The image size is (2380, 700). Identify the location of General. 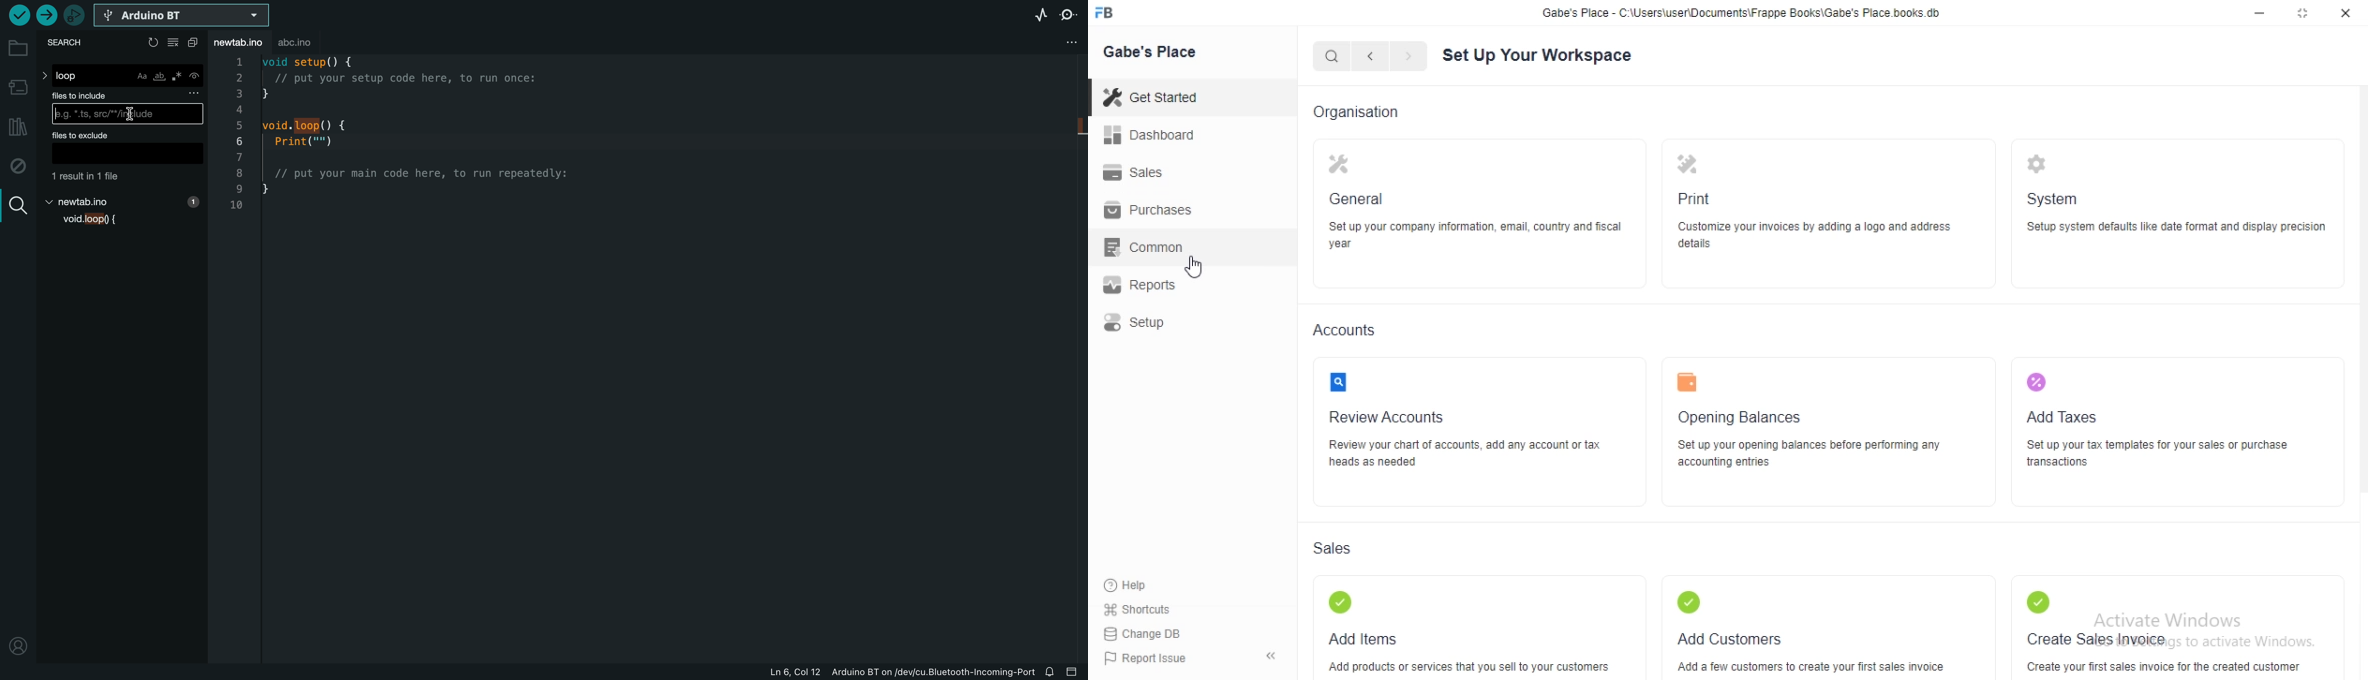
(1359, 199).